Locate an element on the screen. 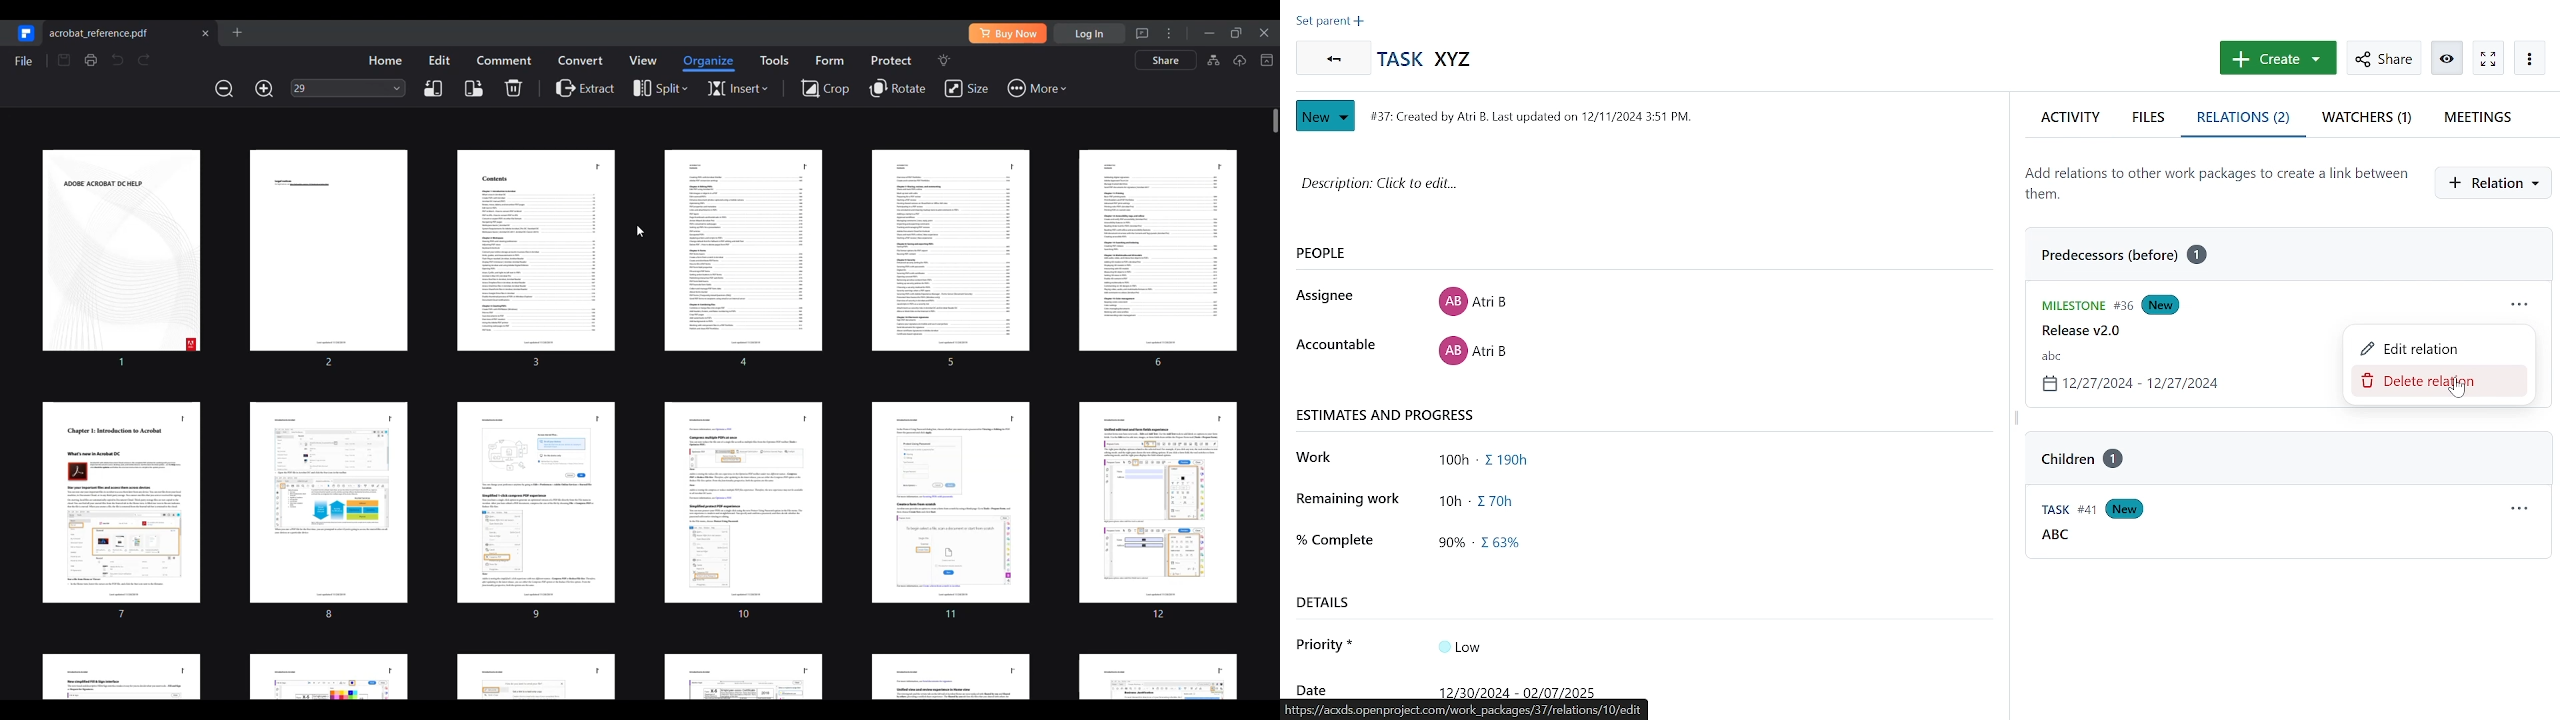 The height and width of the screenshot is (728, 2576). remaining work is located at coordinates (1486, 499).